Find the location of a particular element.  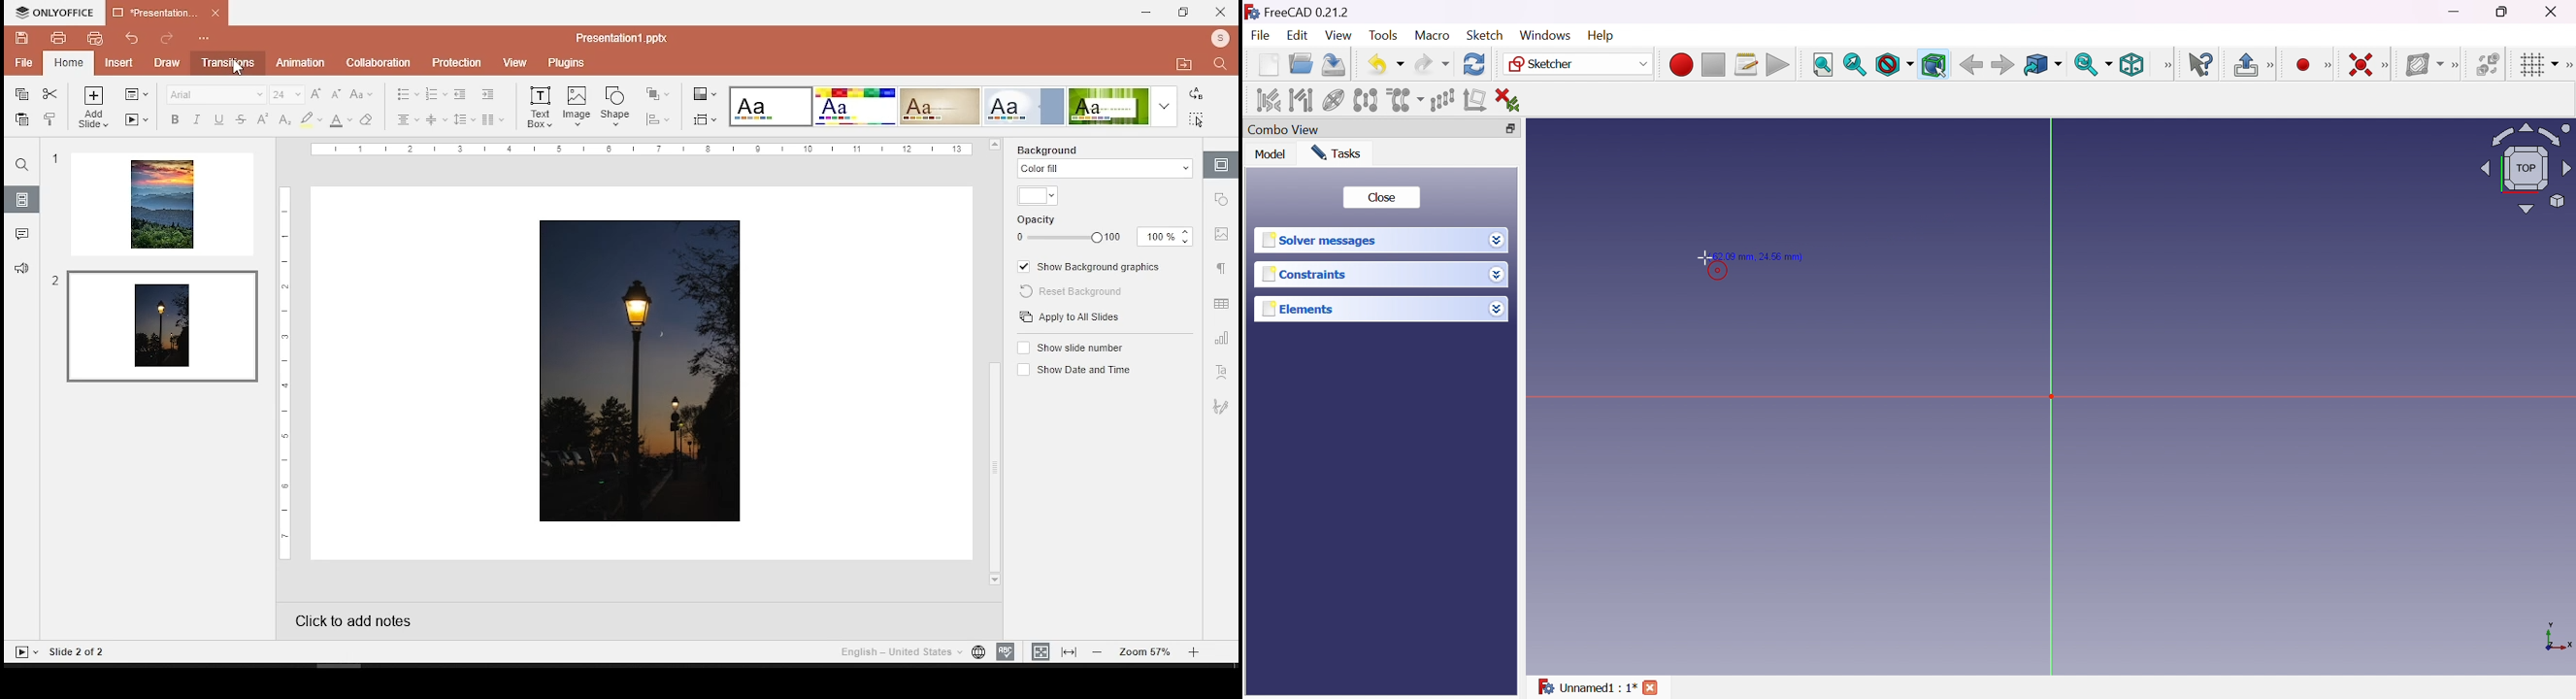

background fill is located at coordinates (1105, 161).